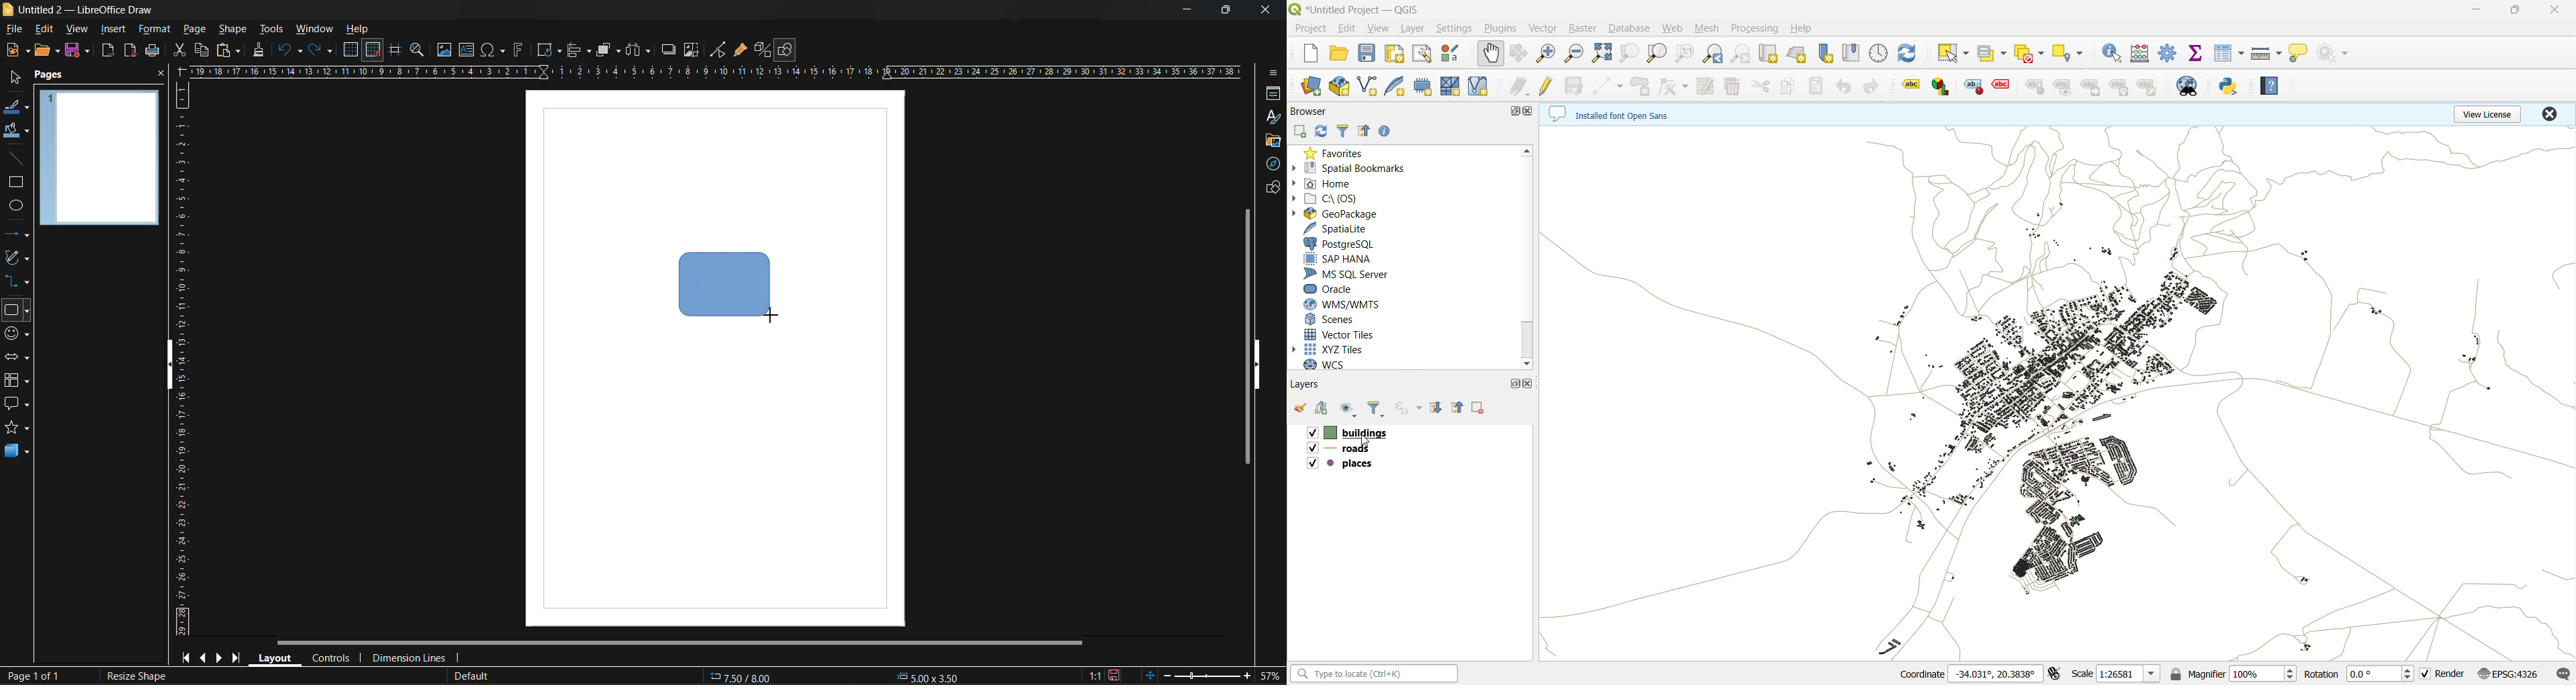 The width and height of the screenshot is (2576, 700). What do you see at coordinates (15, 280) in the screenshot?
I see `connectors` at bounding box center [15, 280].